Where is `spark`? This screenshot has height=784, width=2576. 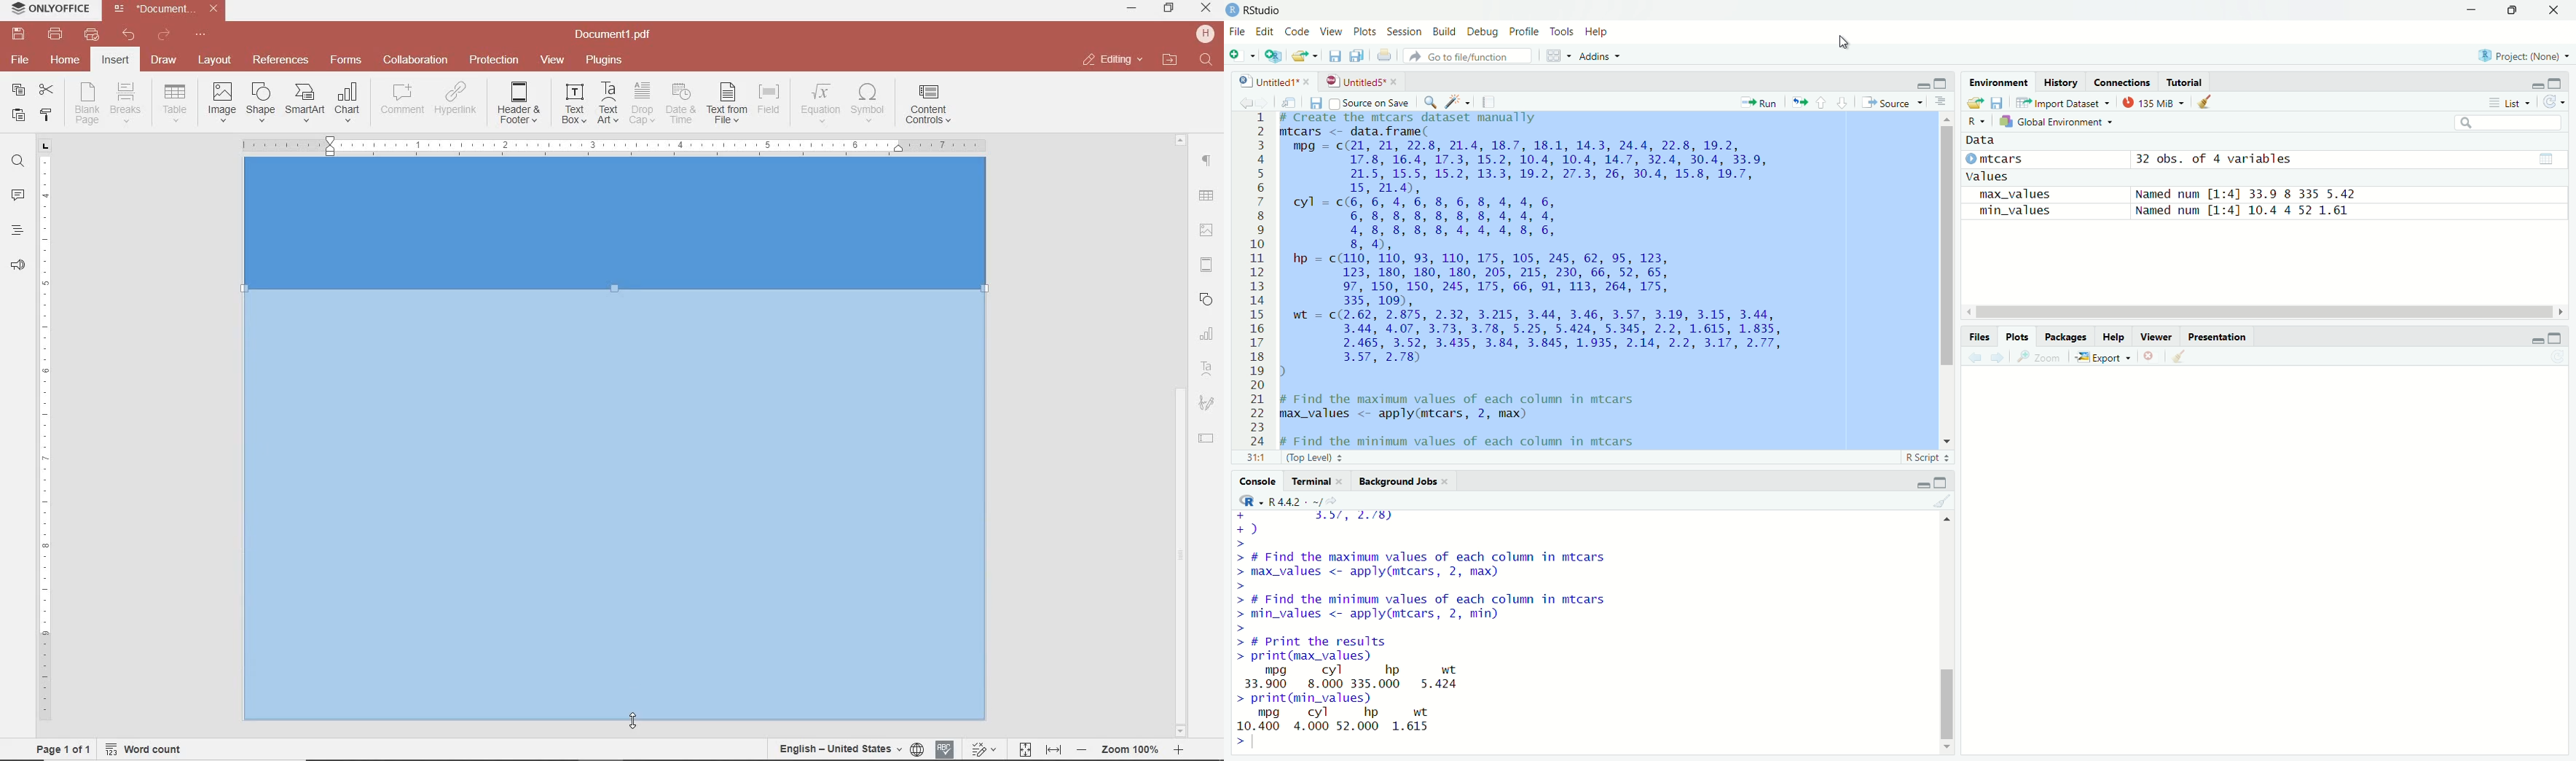
spark is located at coordinates (1458, 104).